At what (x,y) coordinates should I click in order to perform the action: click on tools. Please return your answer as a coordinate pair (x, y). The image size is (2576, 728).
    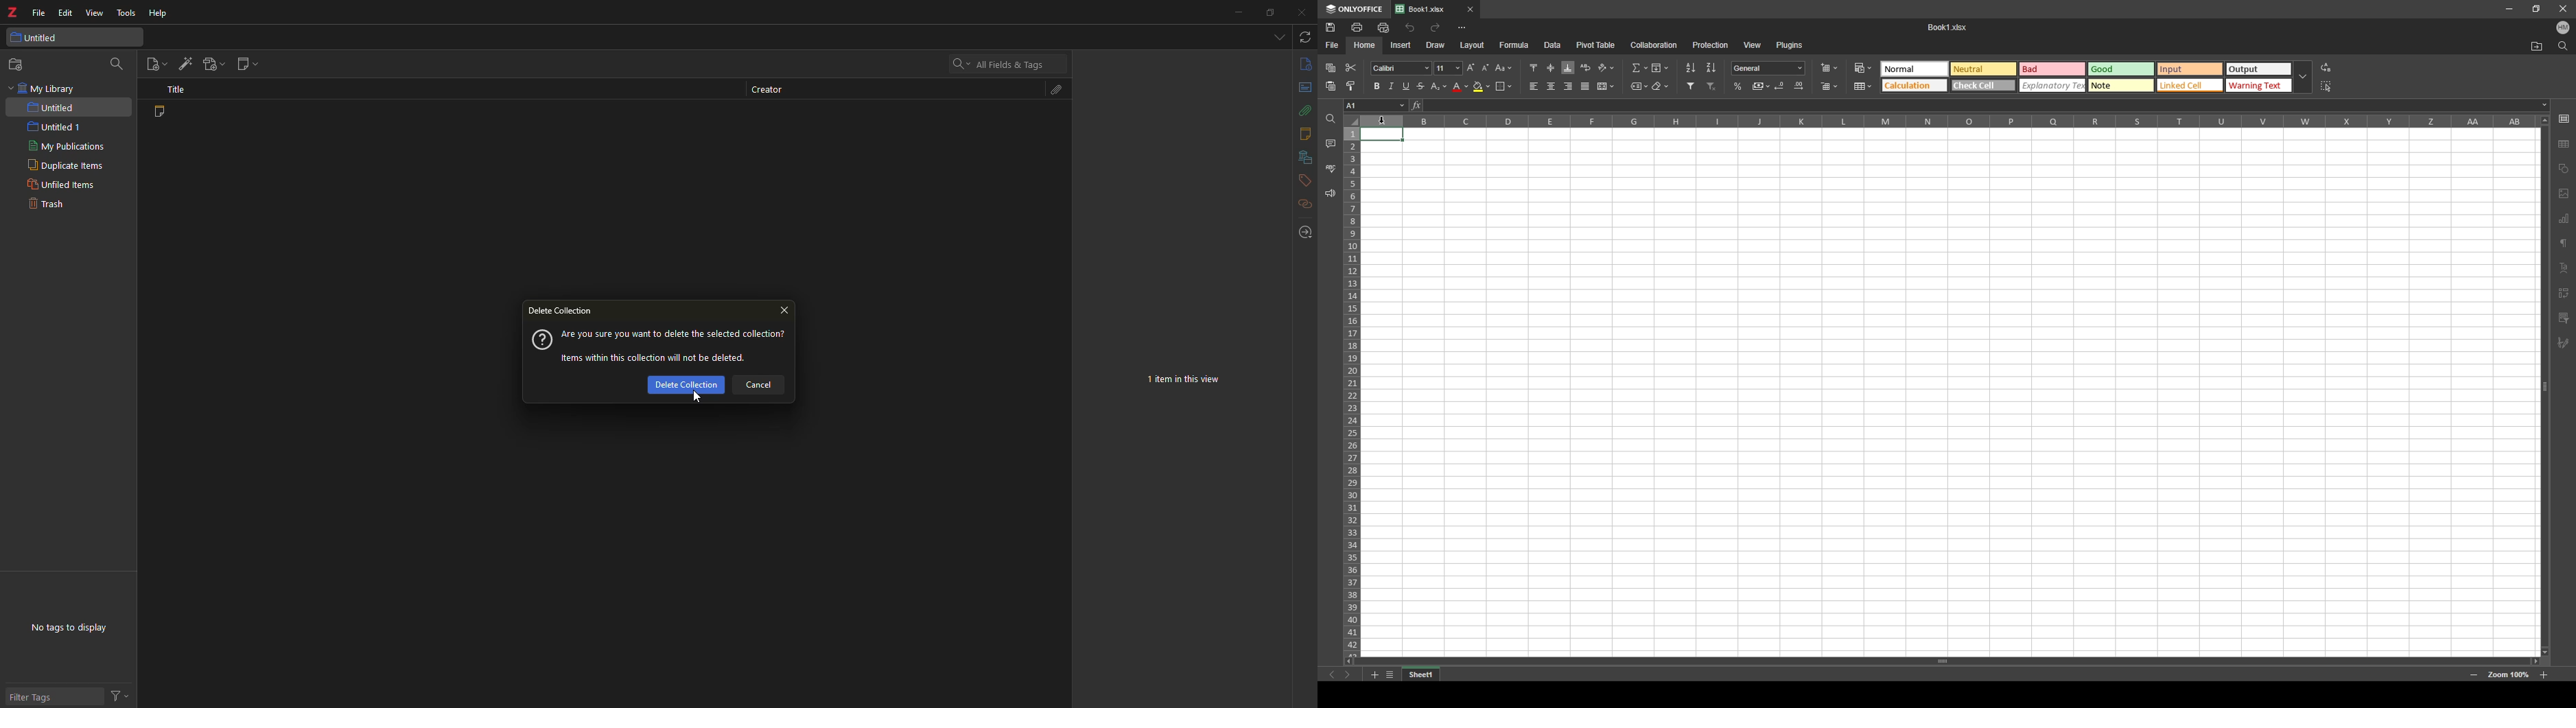
    Looking at the image, I should click on (127, 14).